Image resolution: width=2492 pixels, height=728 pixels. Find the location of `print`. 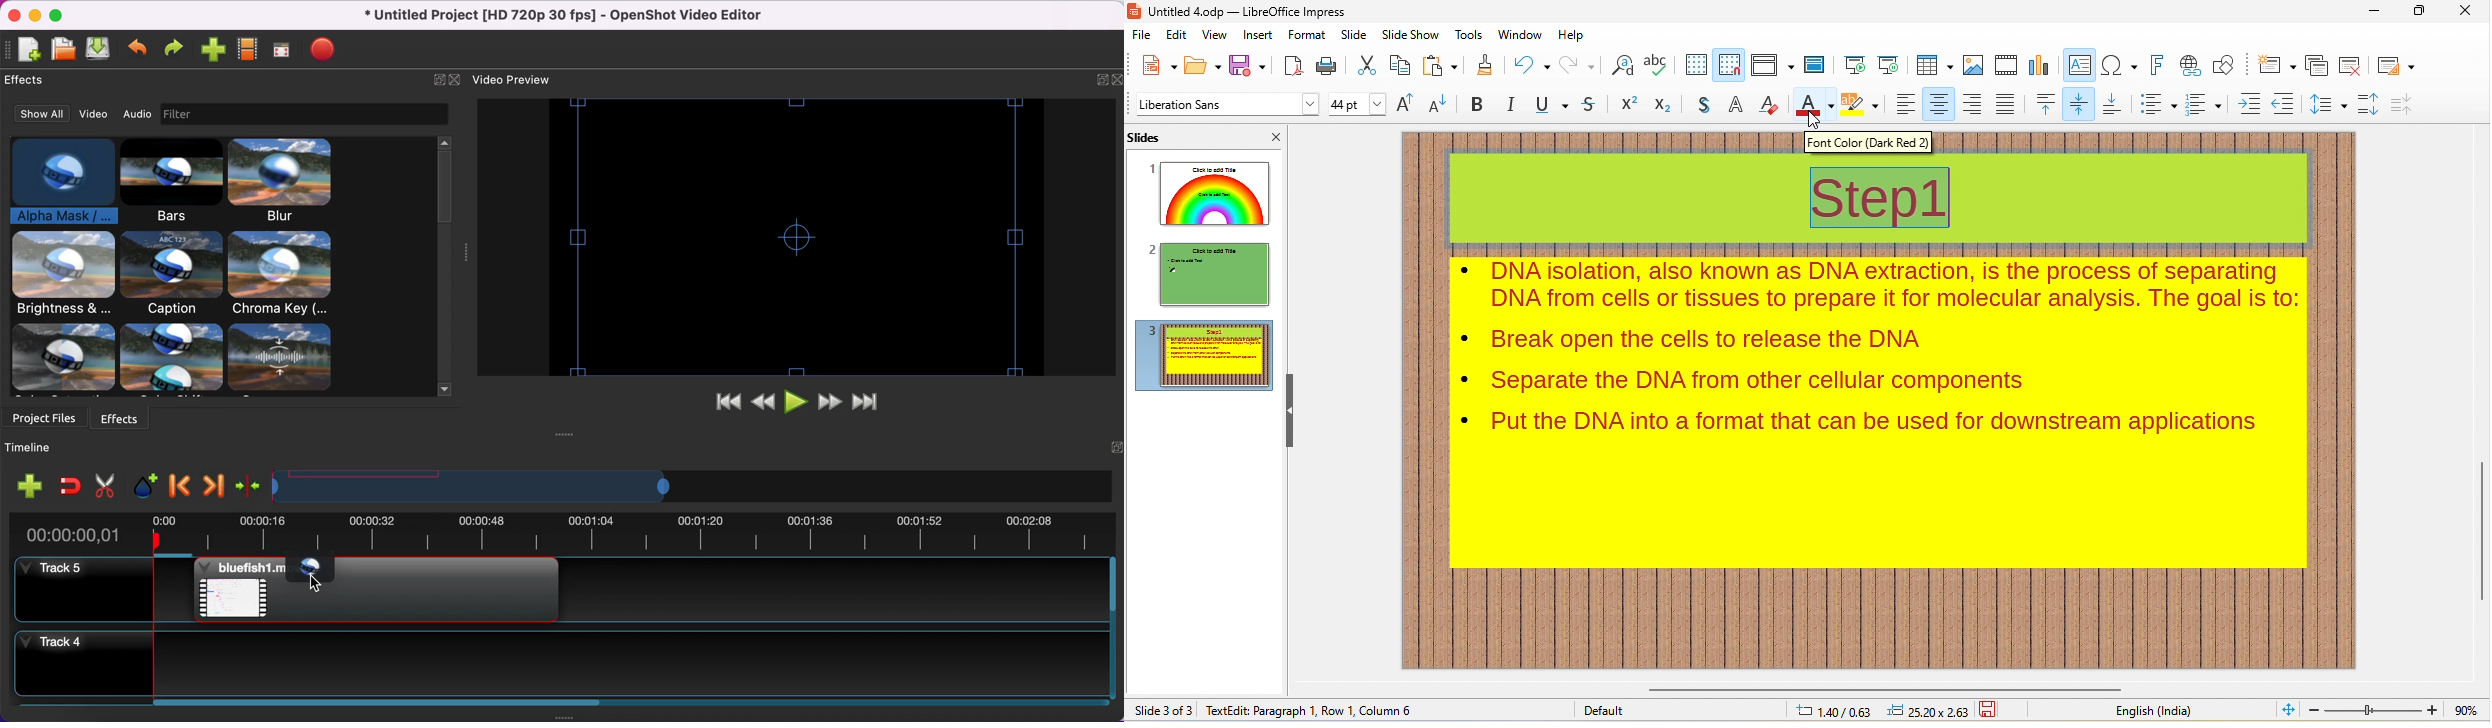

print is located at coordinates (1329, 67).